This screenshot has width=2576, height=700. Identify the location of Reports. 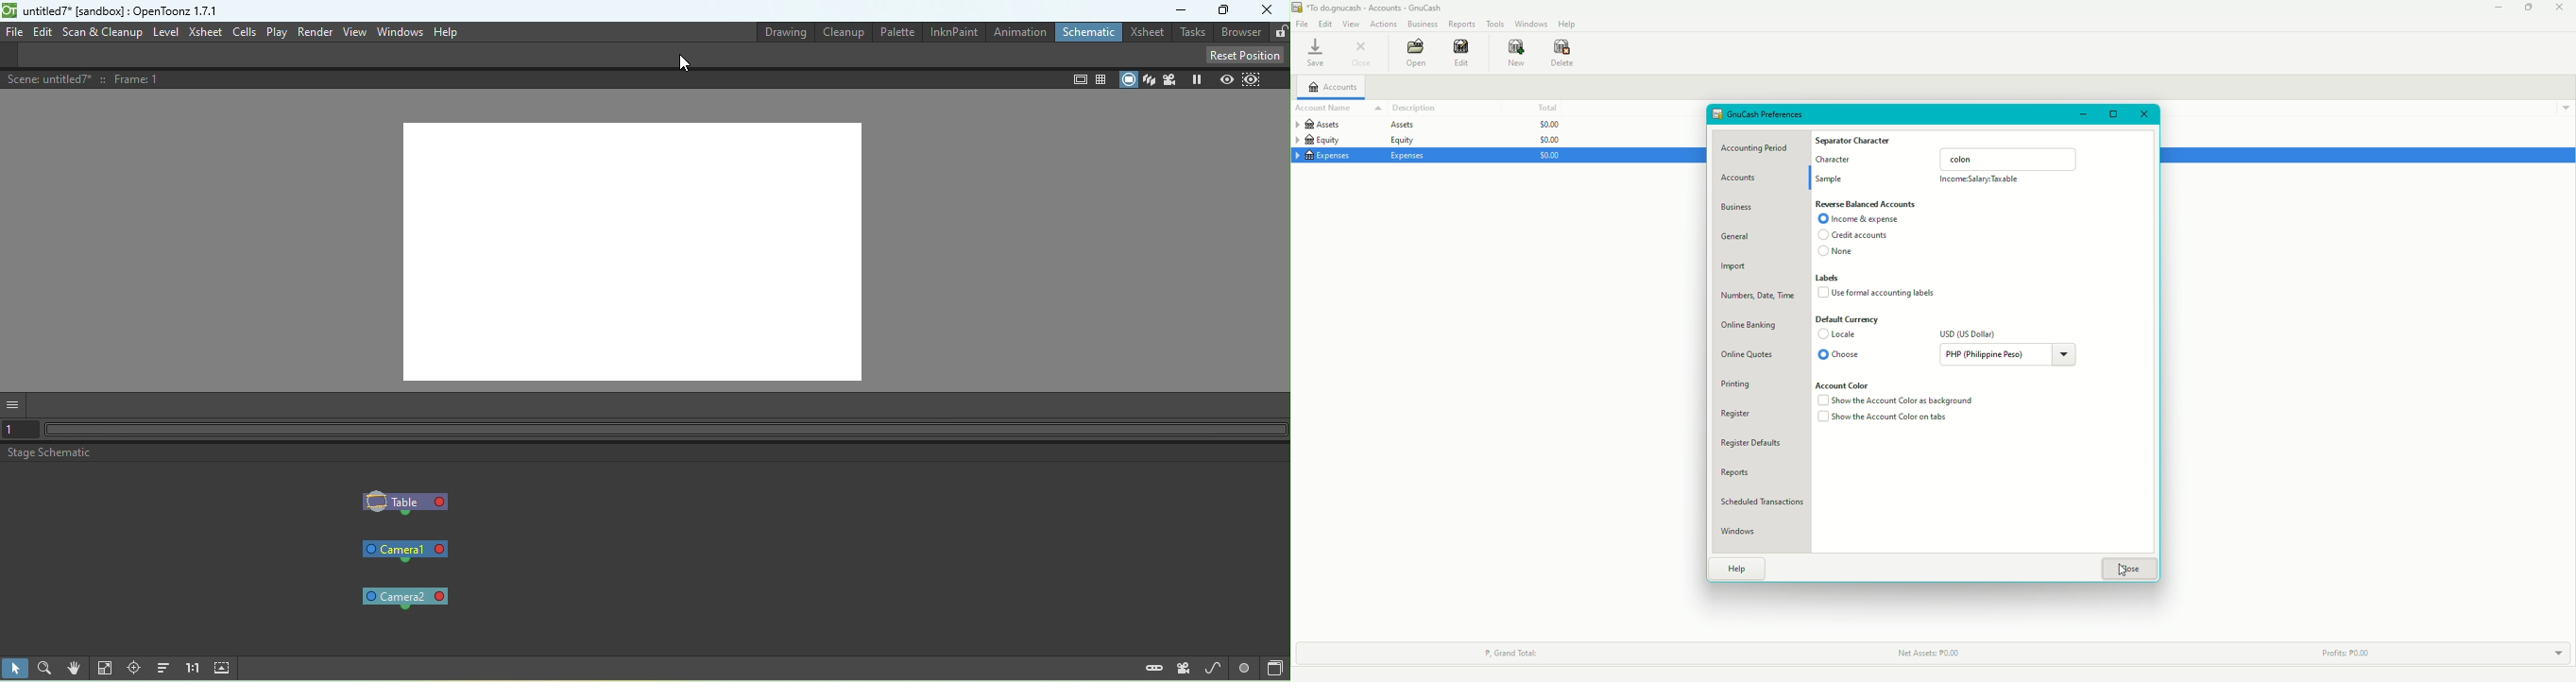
(1463, 23).